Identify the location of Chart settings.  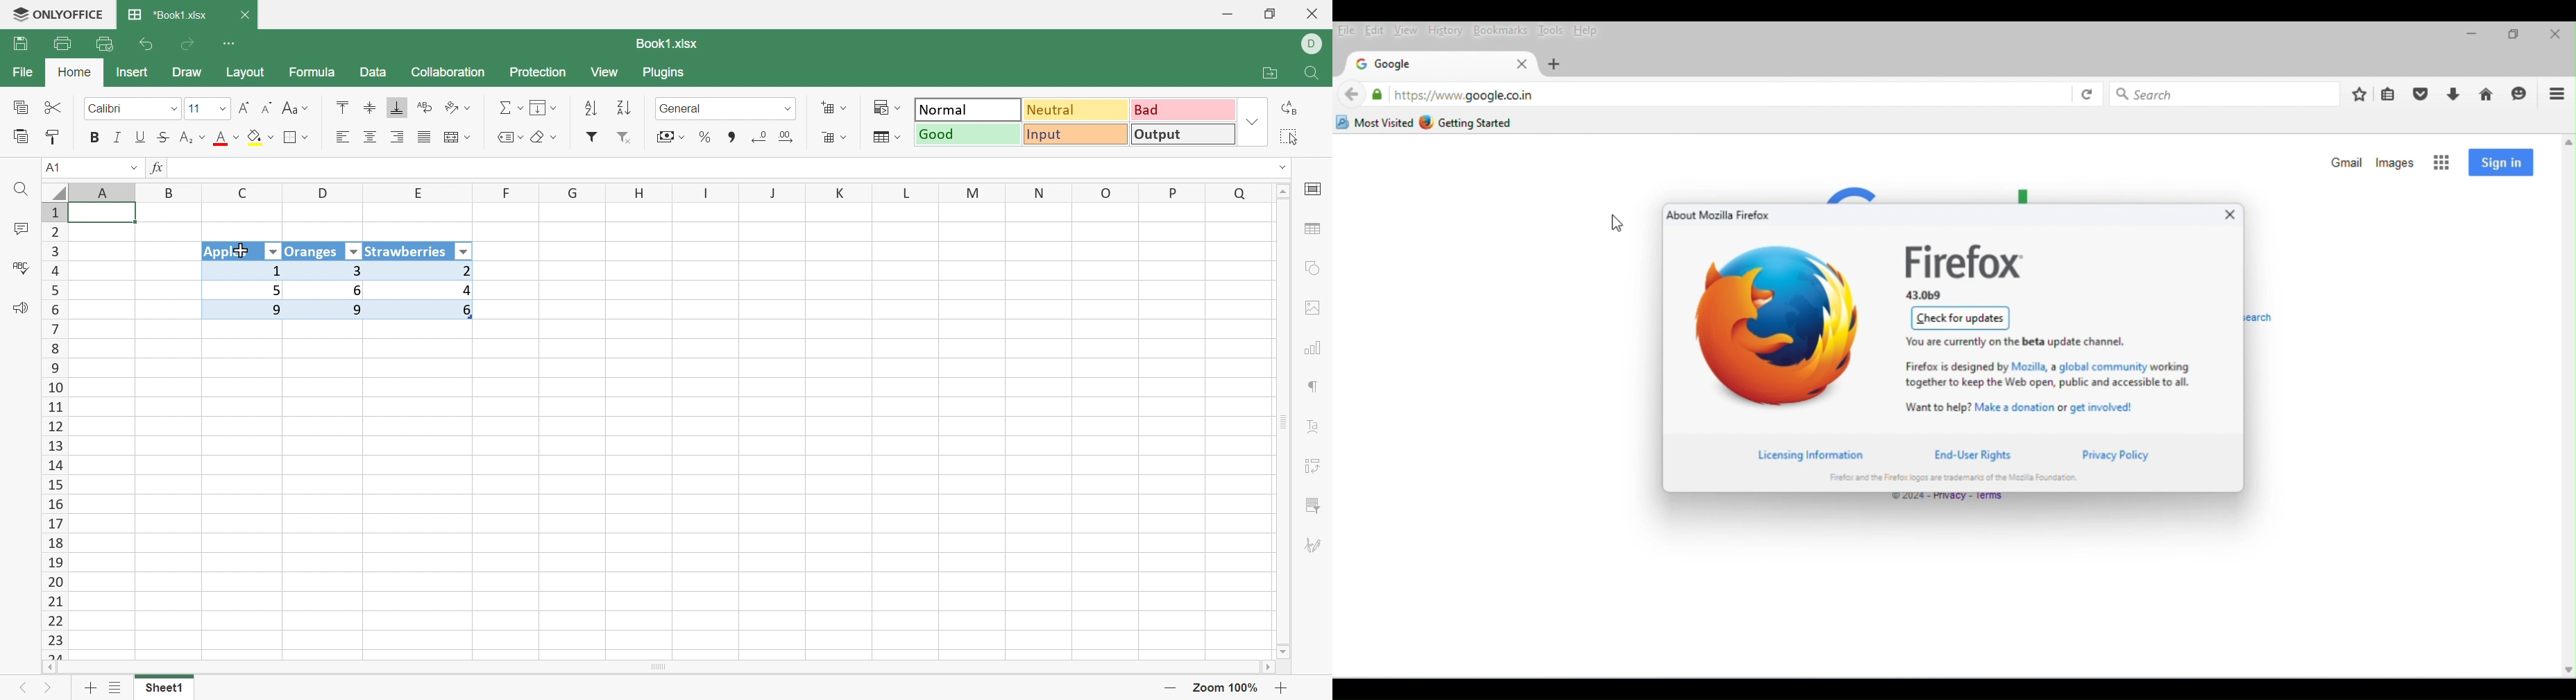
(1317, 347).